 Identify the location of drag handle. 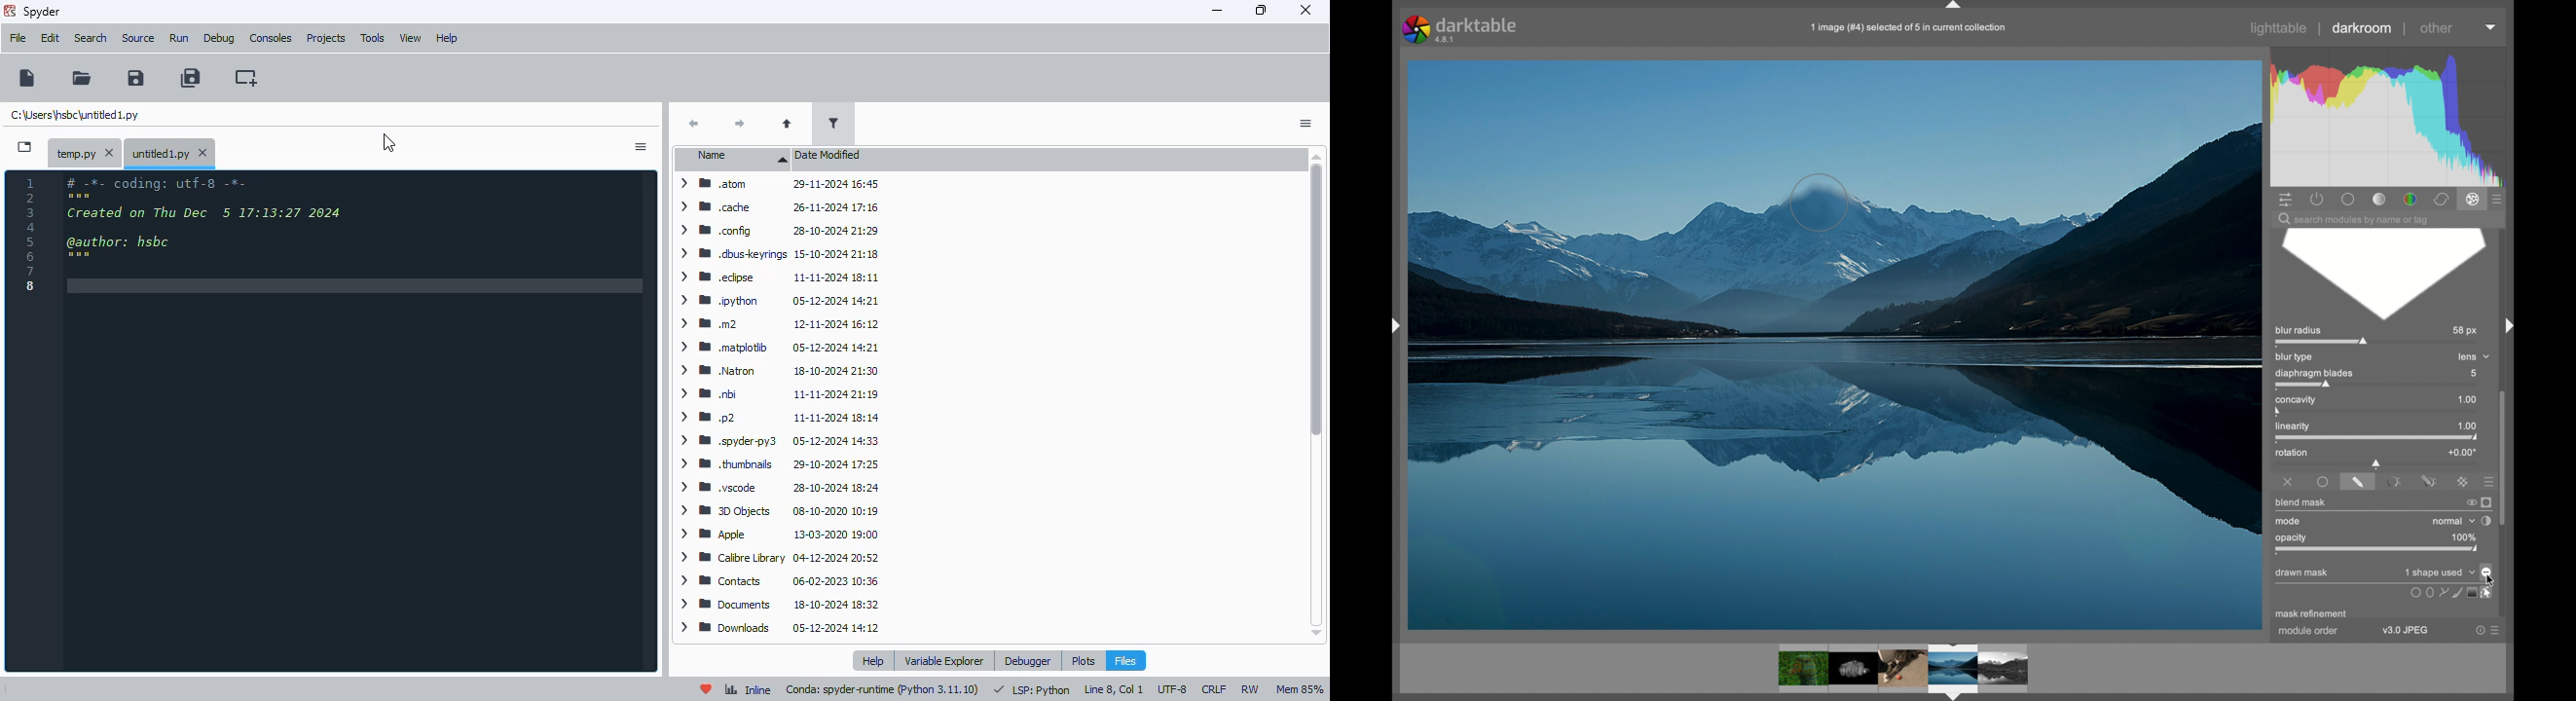
(2505, 325).